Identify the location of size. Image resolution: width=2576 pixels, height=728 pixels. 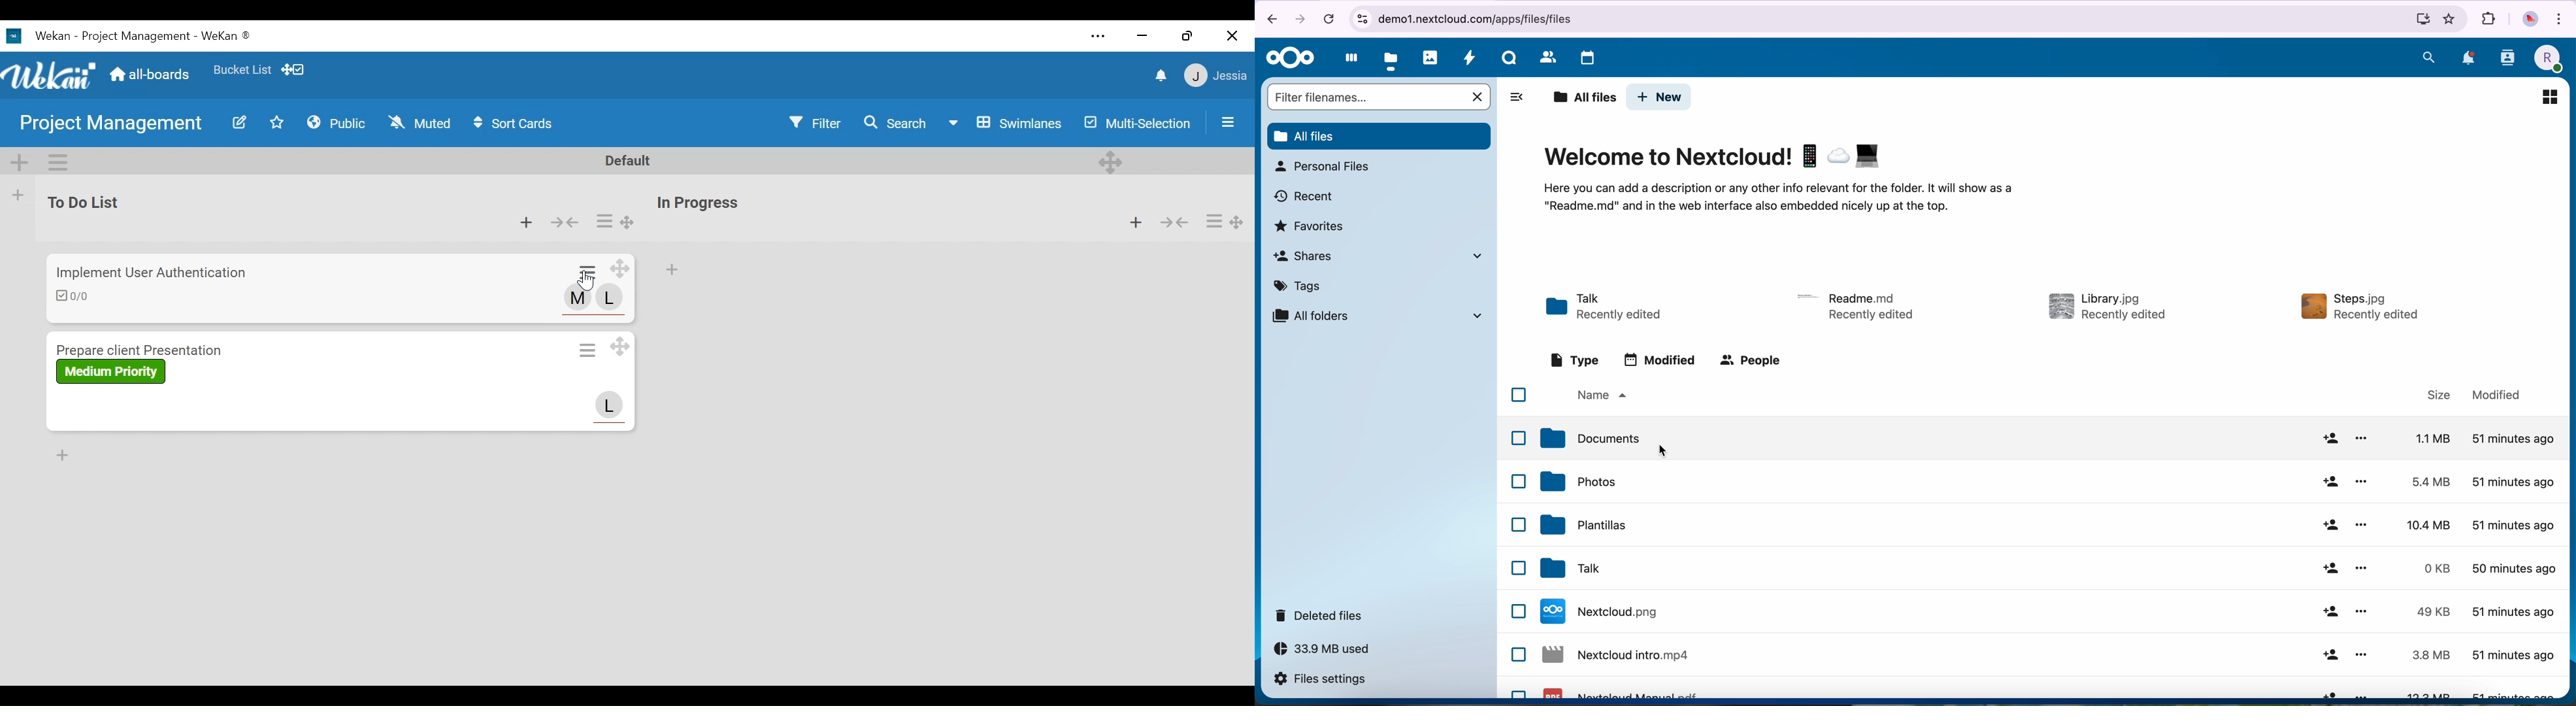
(2430, 482).